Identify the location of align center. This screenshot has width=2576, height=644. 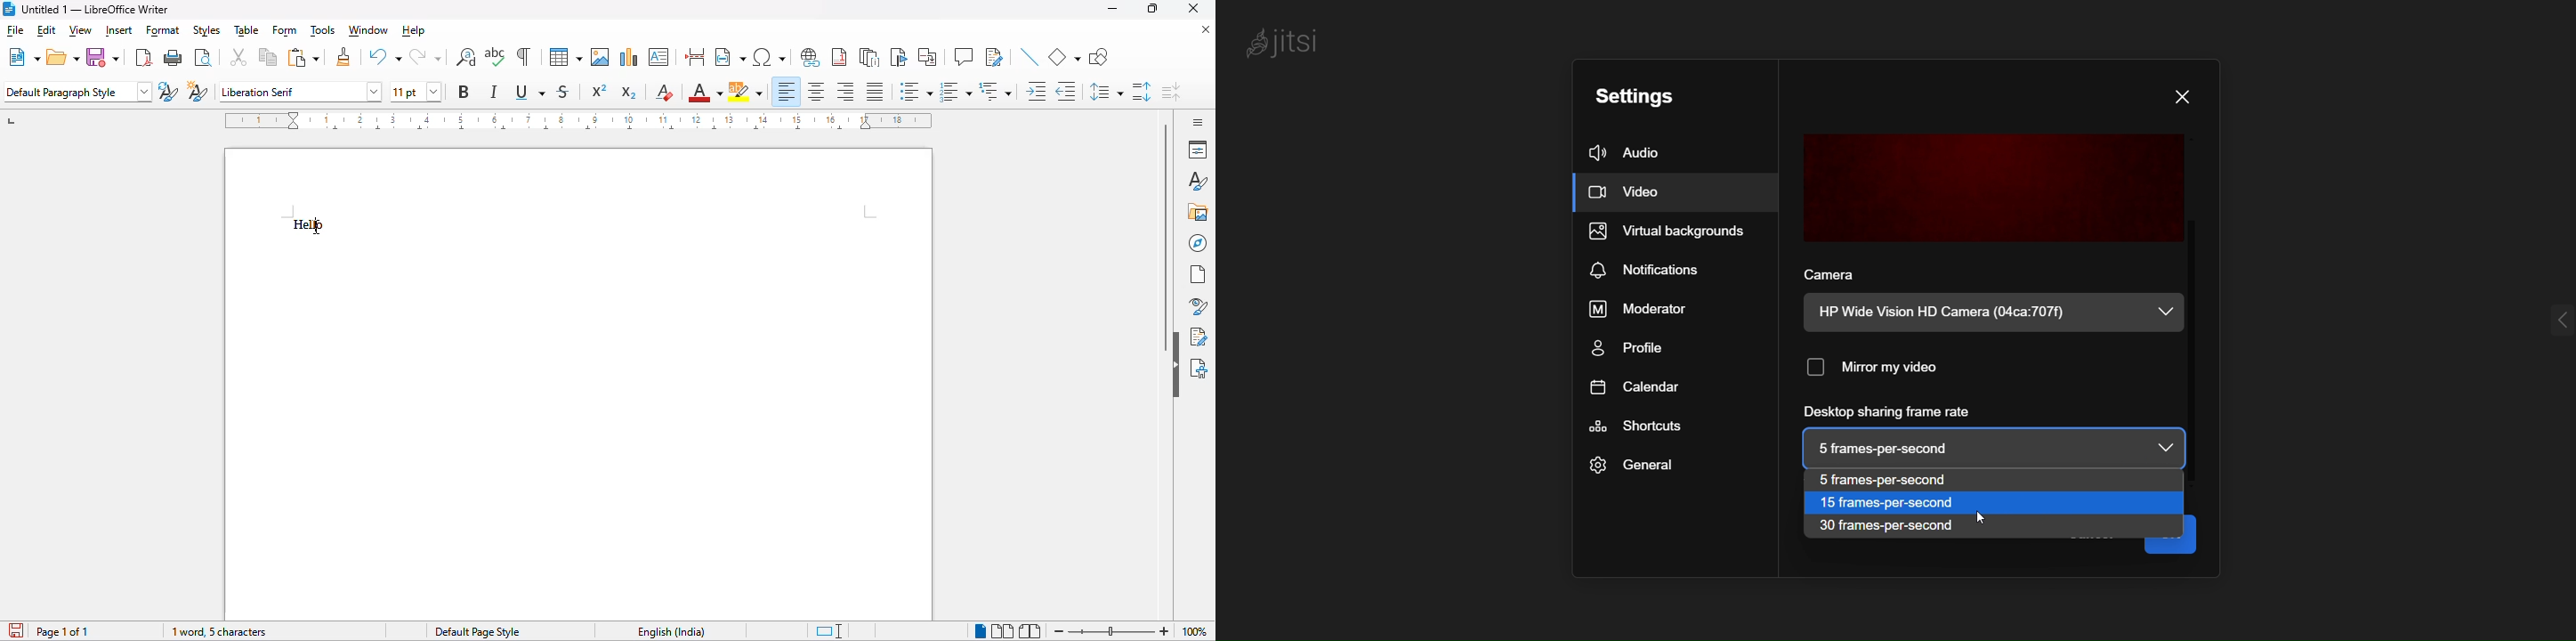
(817, 93).